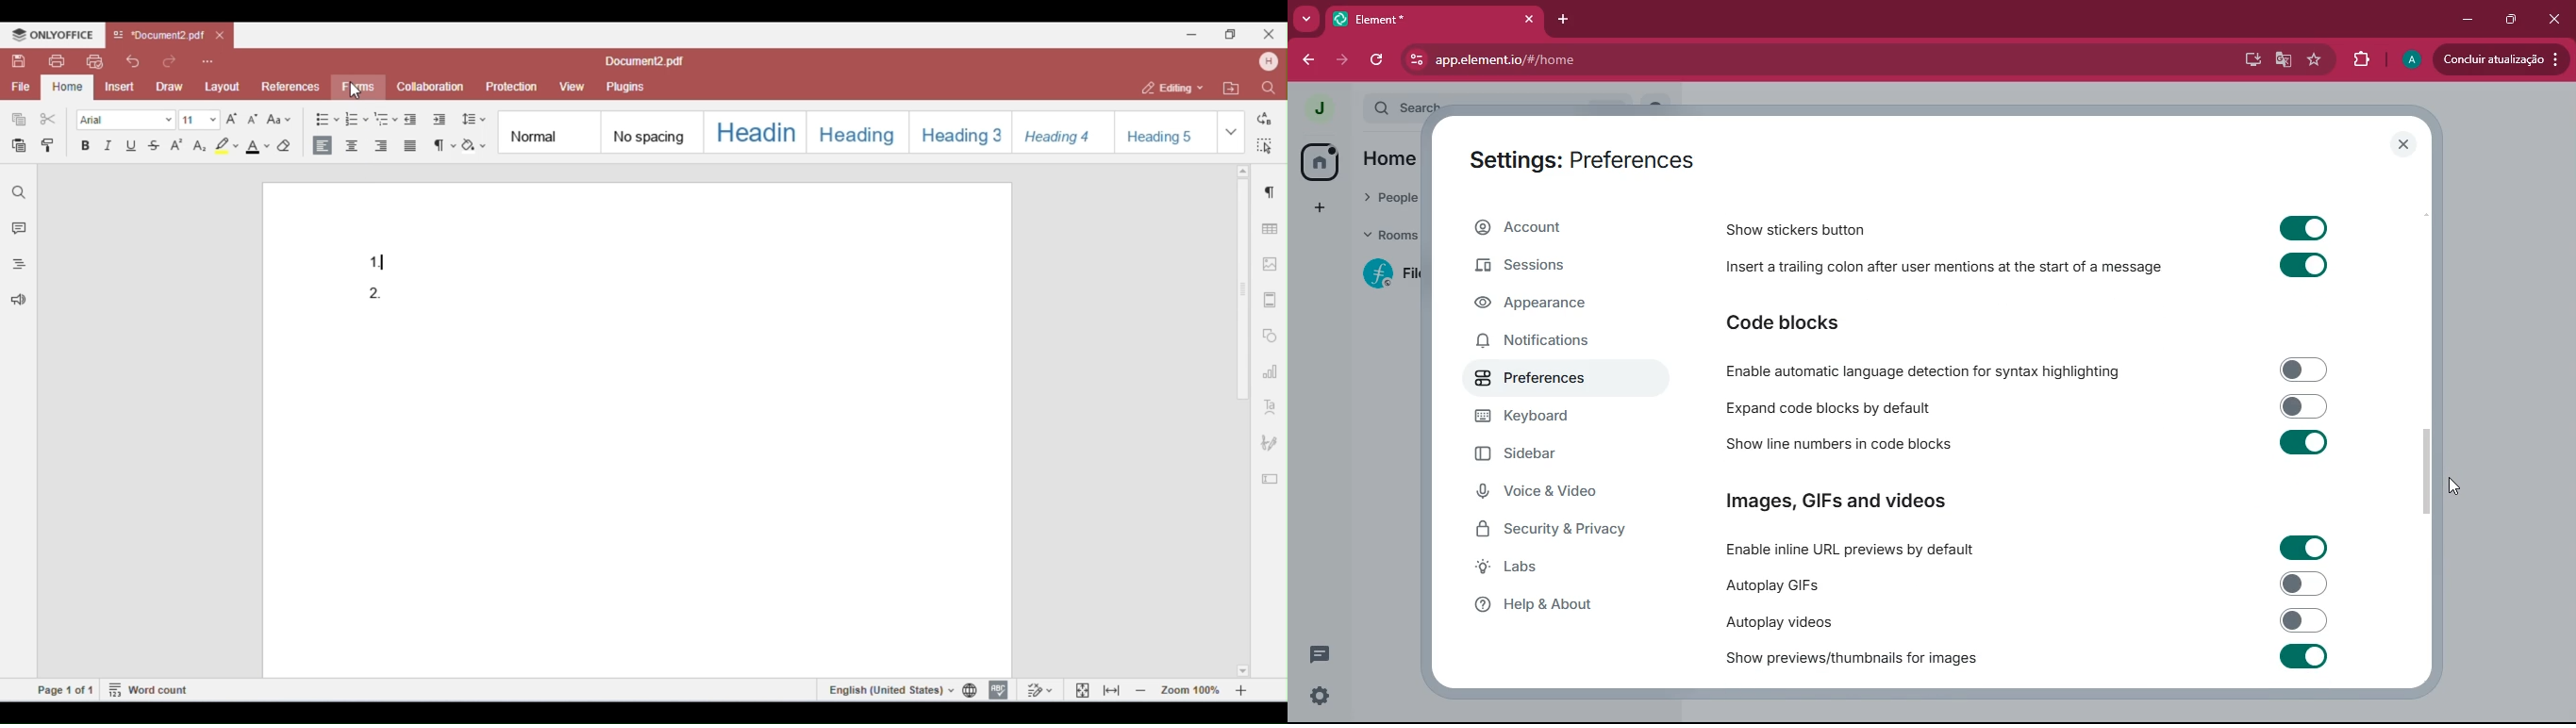 The width and height of the screenshot is (2576, 728). I want to click on room, so click(1388, 273).